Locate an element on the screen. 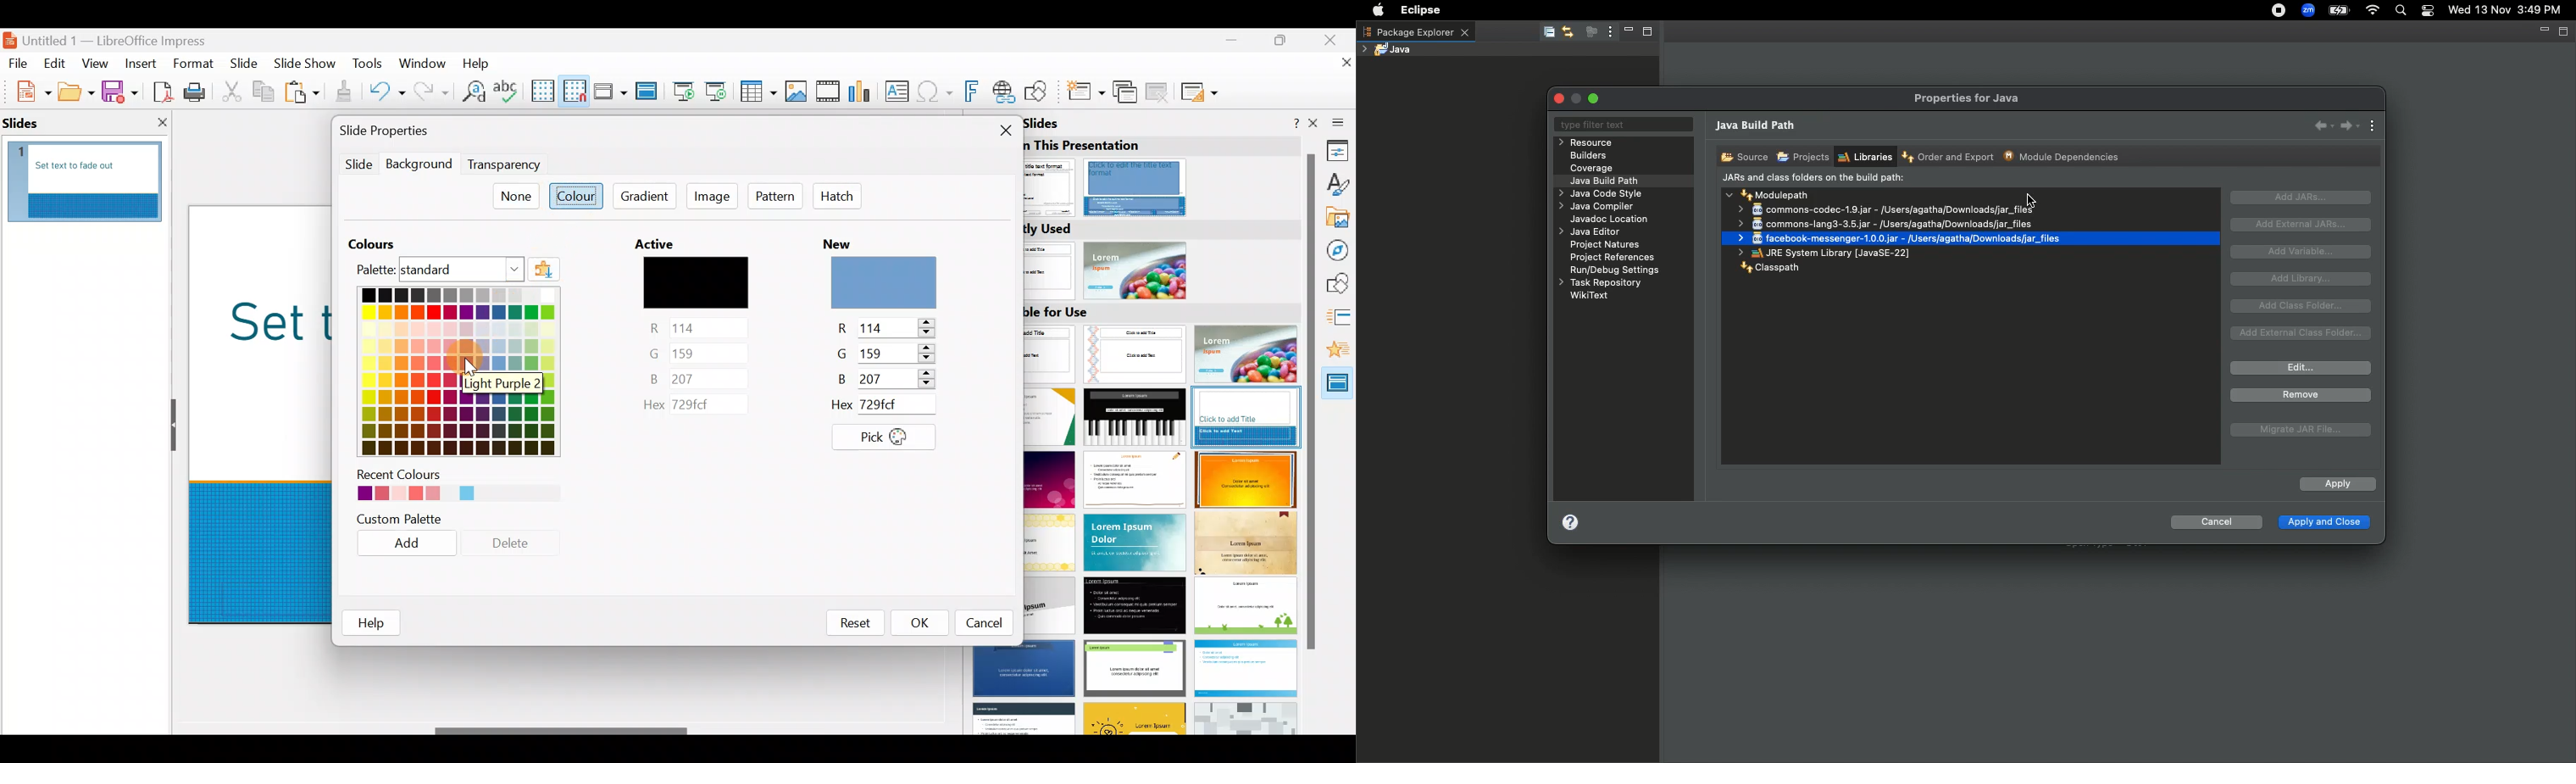 The image size is (2576, 784). Charge is located at coordinates (2339, 10).